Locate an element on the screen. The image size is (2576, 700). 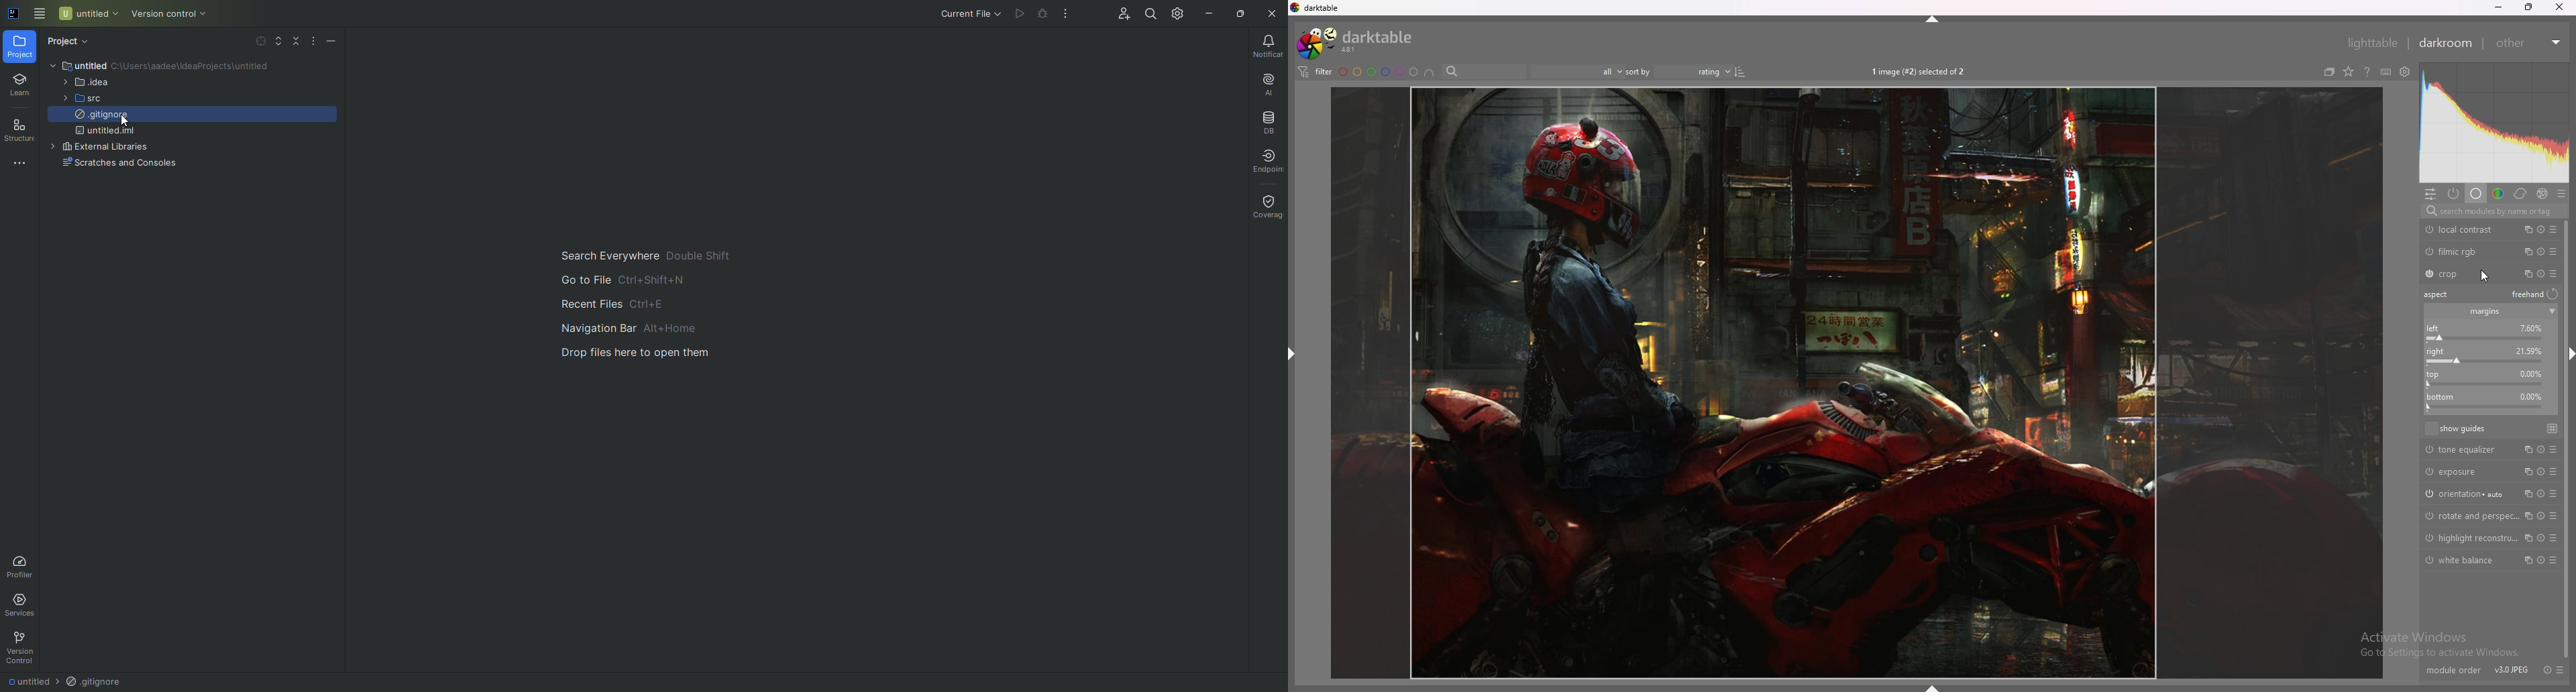
crop is located at coordinates (2463, 274).